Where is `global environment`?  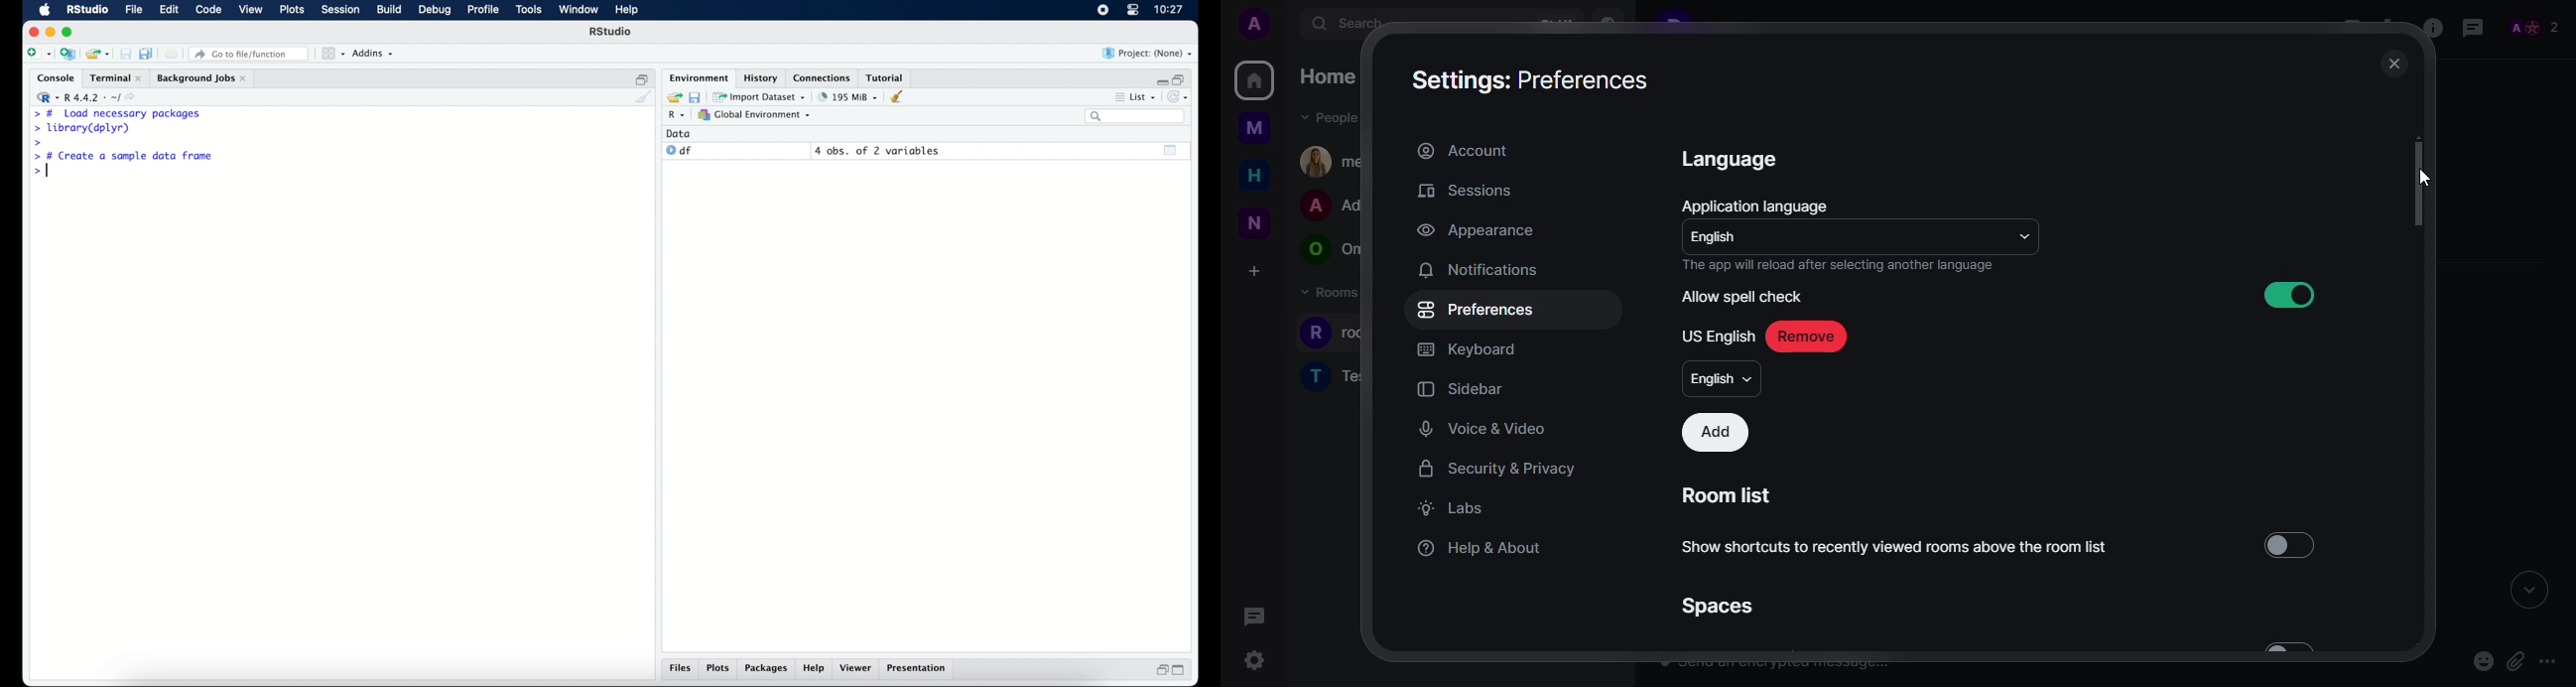 global environment is located at coordinates (755, 115).